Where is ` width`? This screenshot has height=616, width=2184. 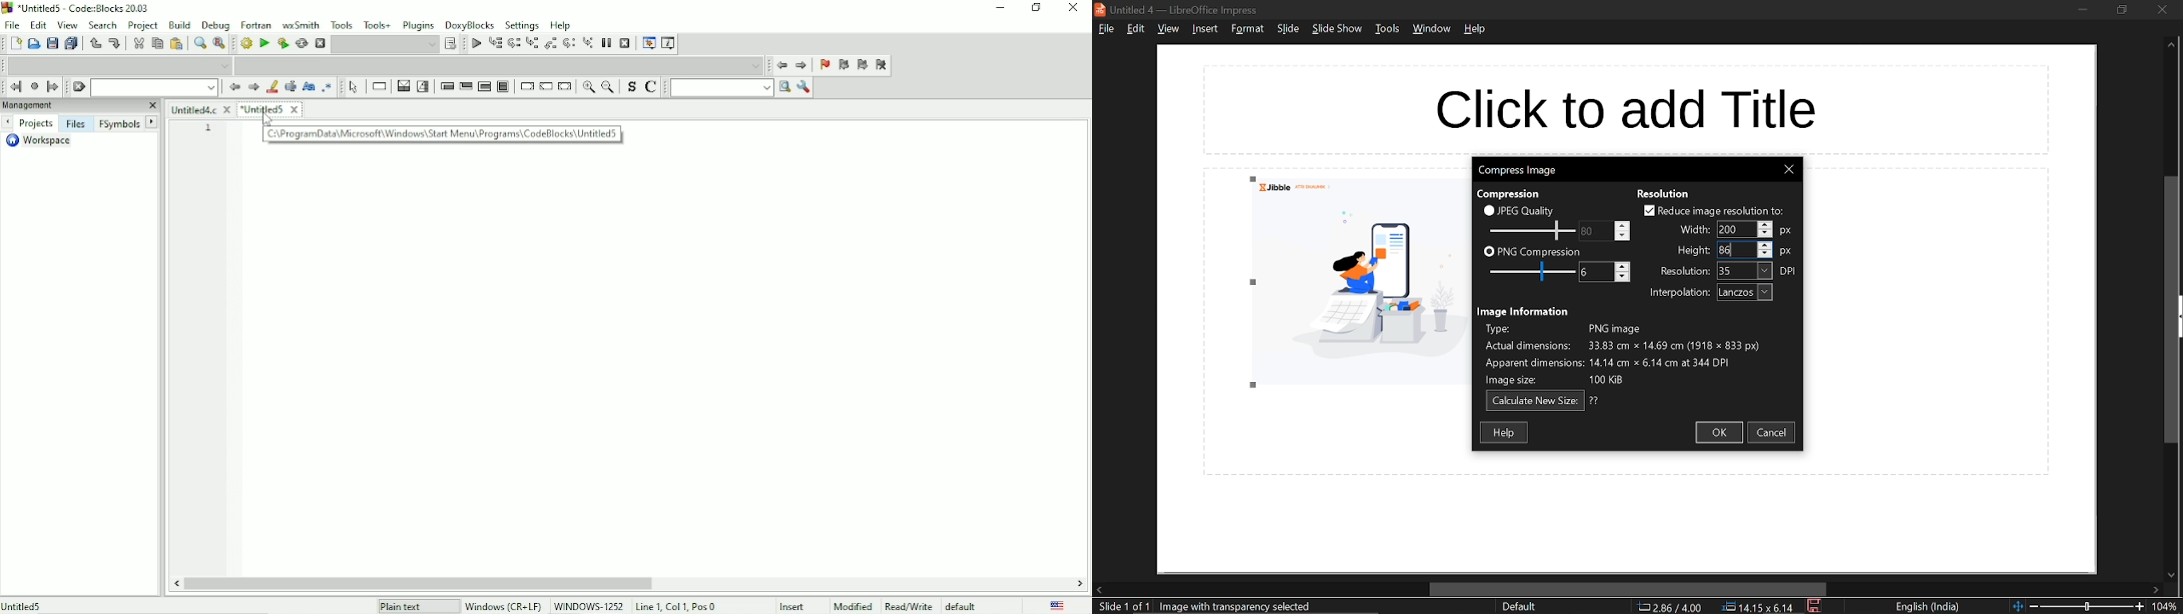
 width is located at coordinates (1735, 229).